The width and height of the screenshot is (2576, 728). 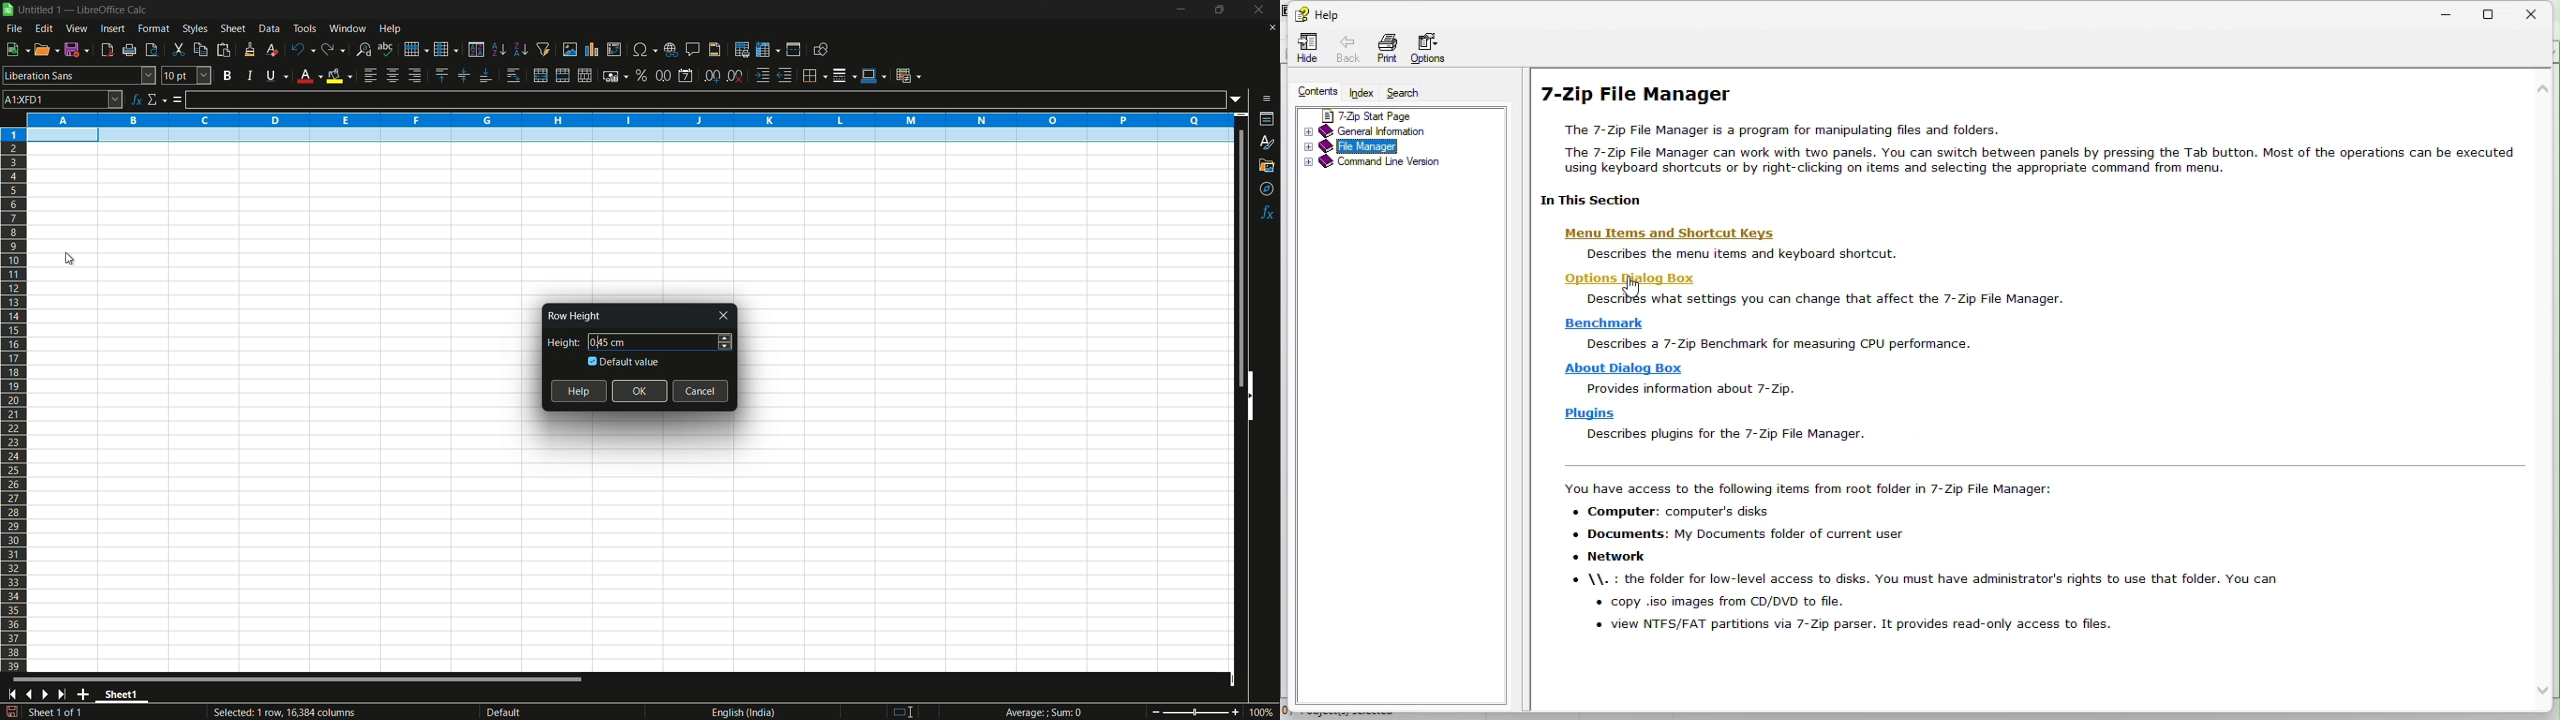 I want to click on File manager, so click(x=1356, y=147).